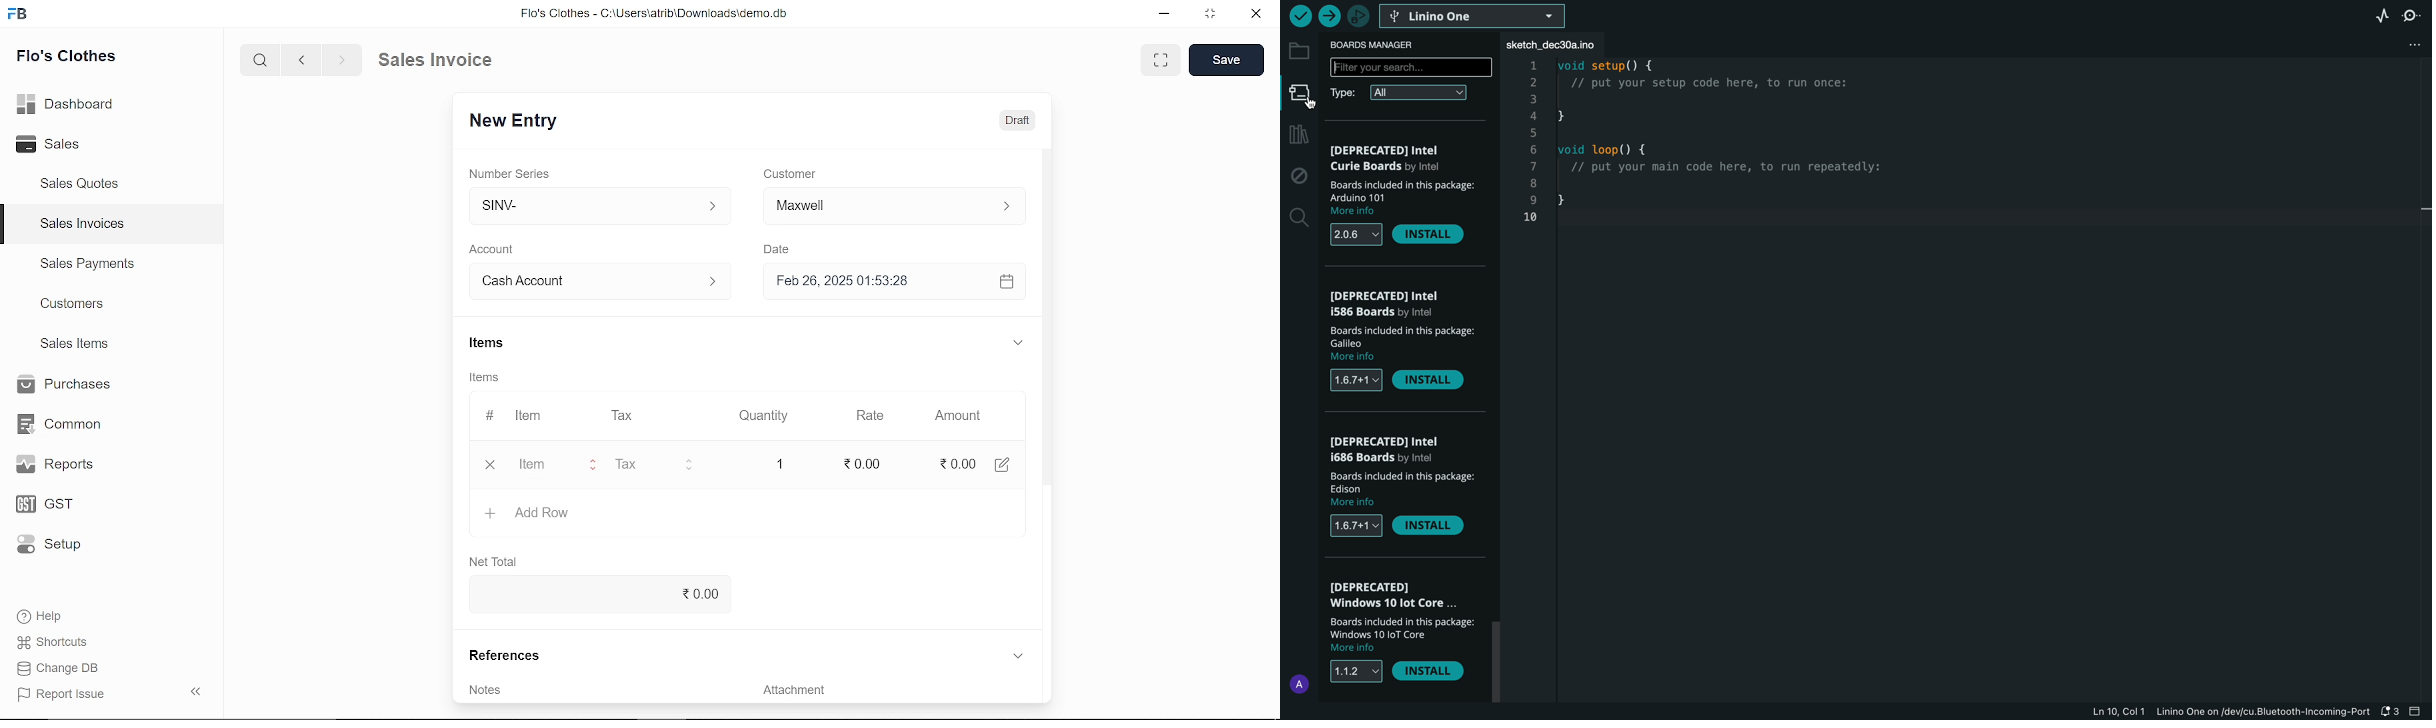 The image size is (2436, 728). I want to click on Items, so click(485, 345).